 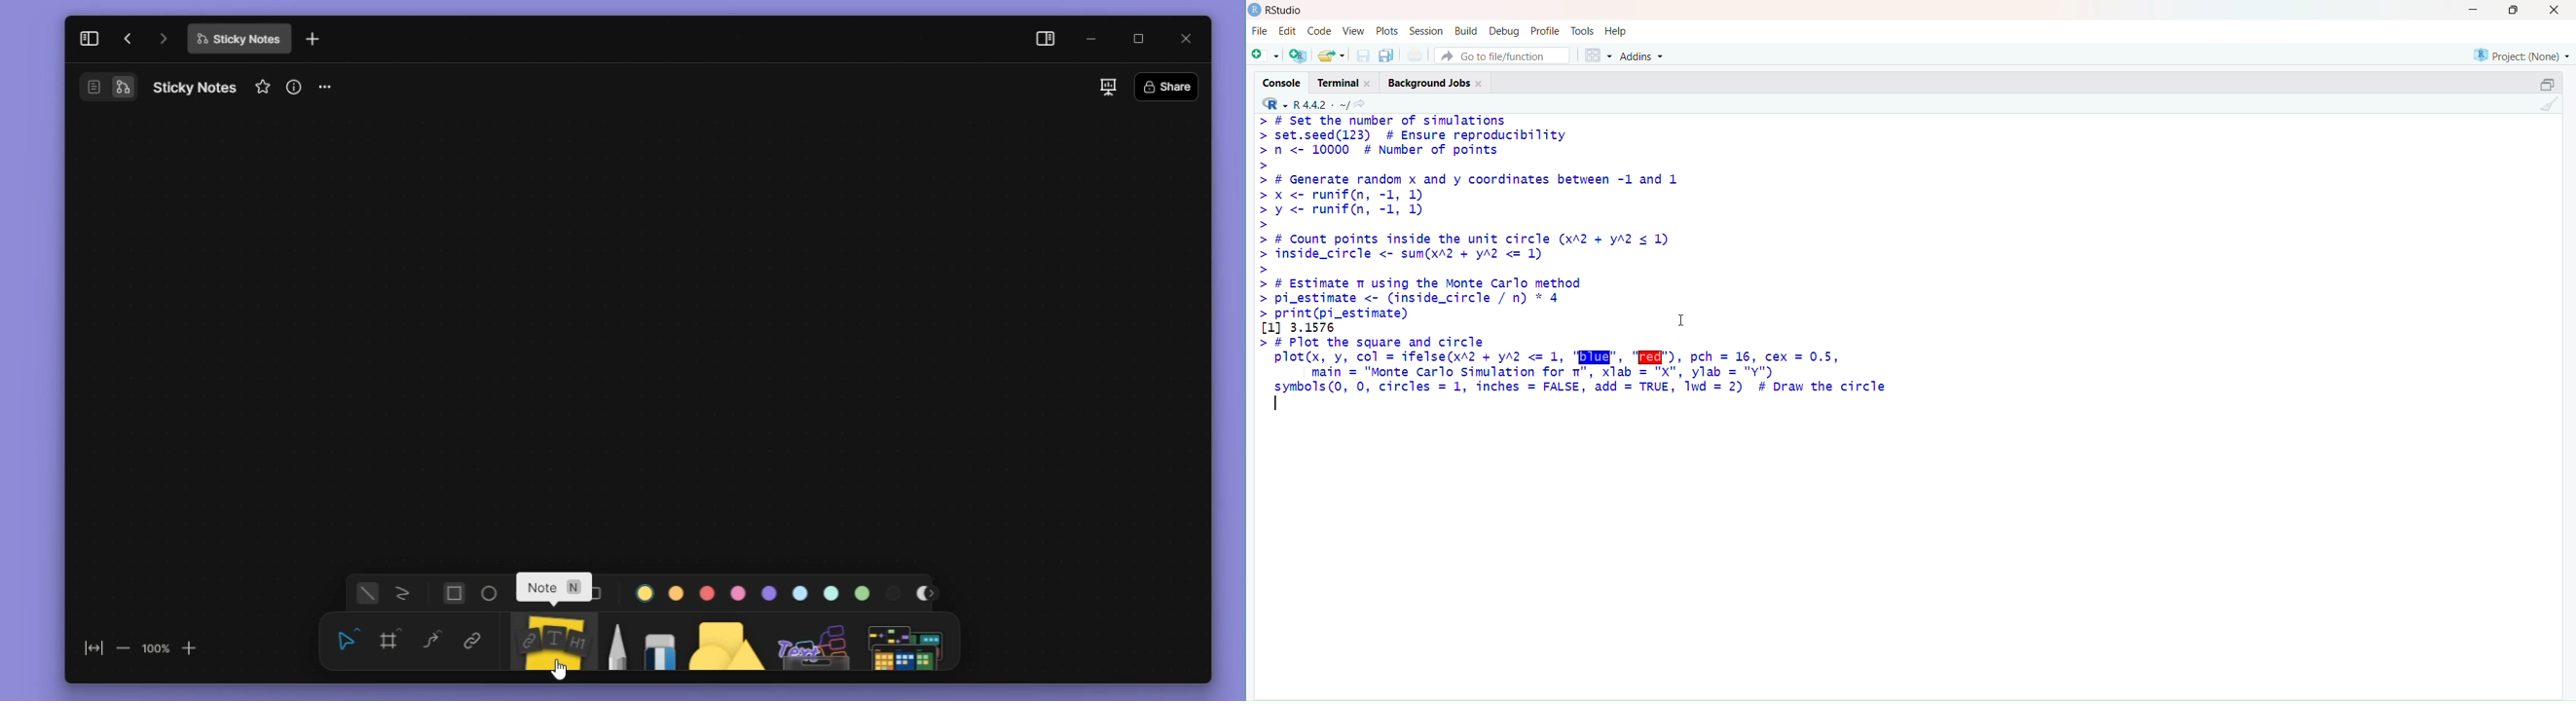 What do you see at coordinates (1345, 82) in the screenshot?
I see `Terminal` at bounding box center [1345, 82].